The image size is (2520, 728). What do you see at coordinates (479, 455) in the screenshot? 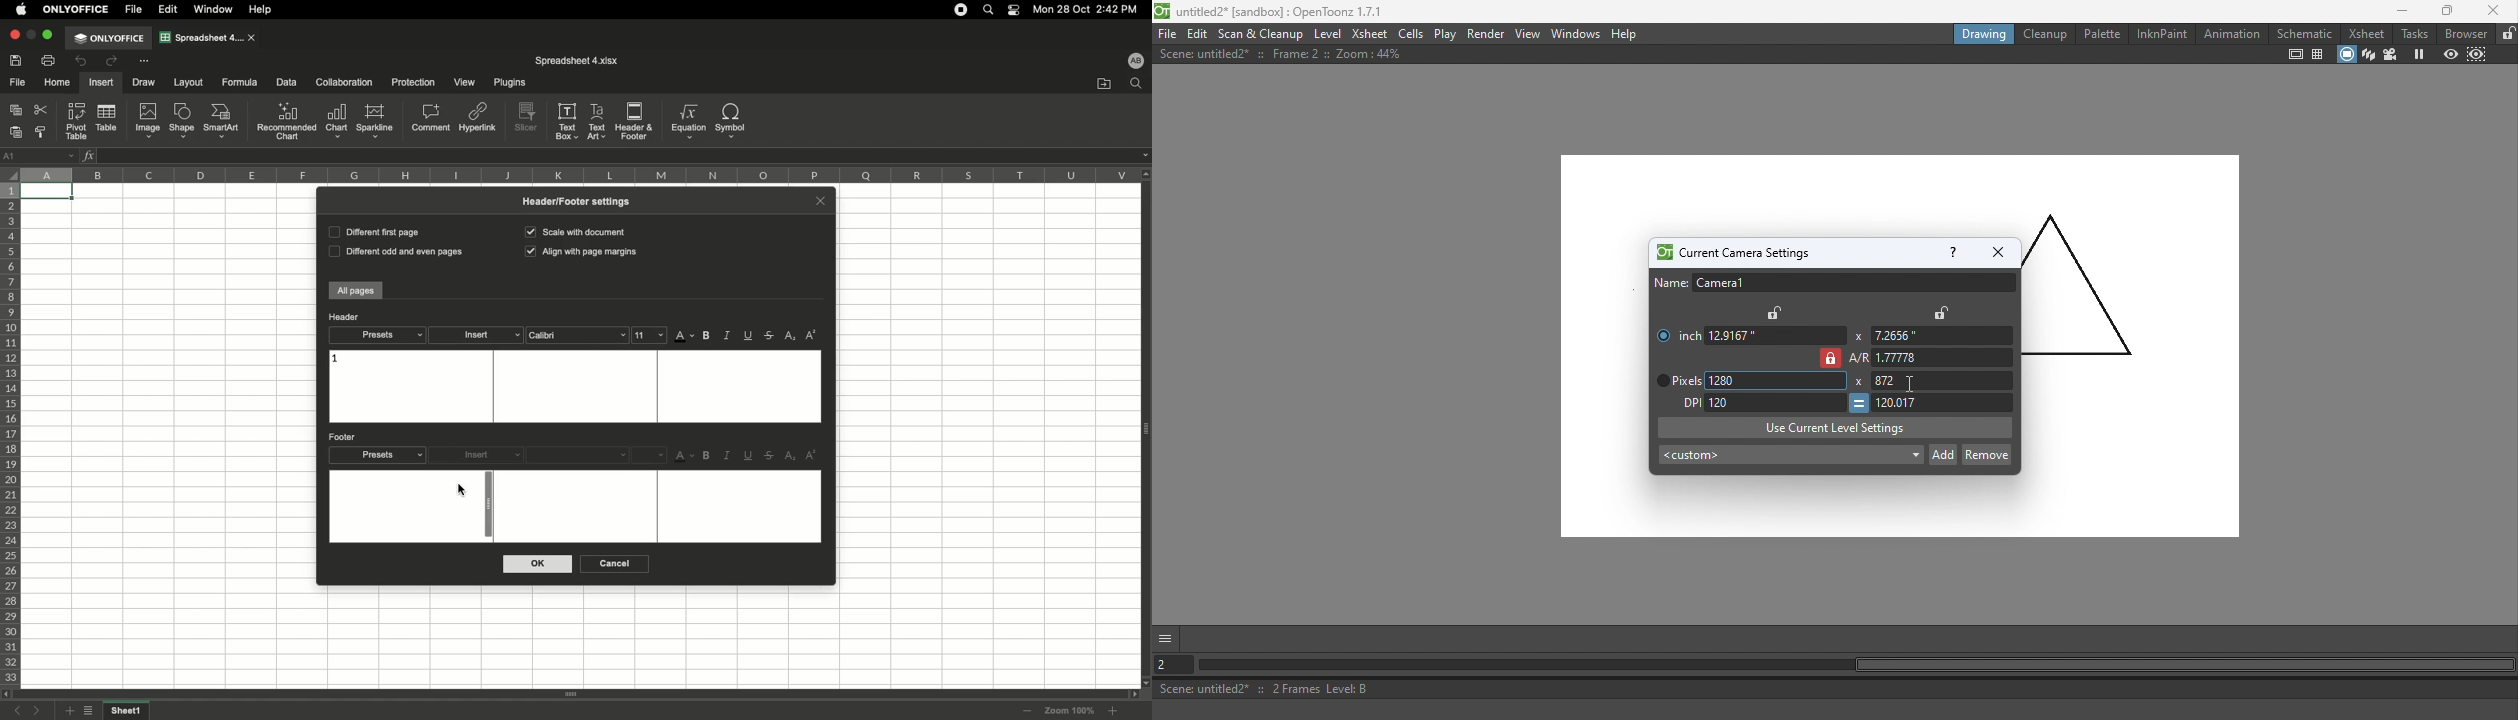
I see `Insert` at bounding box center [479, 455].